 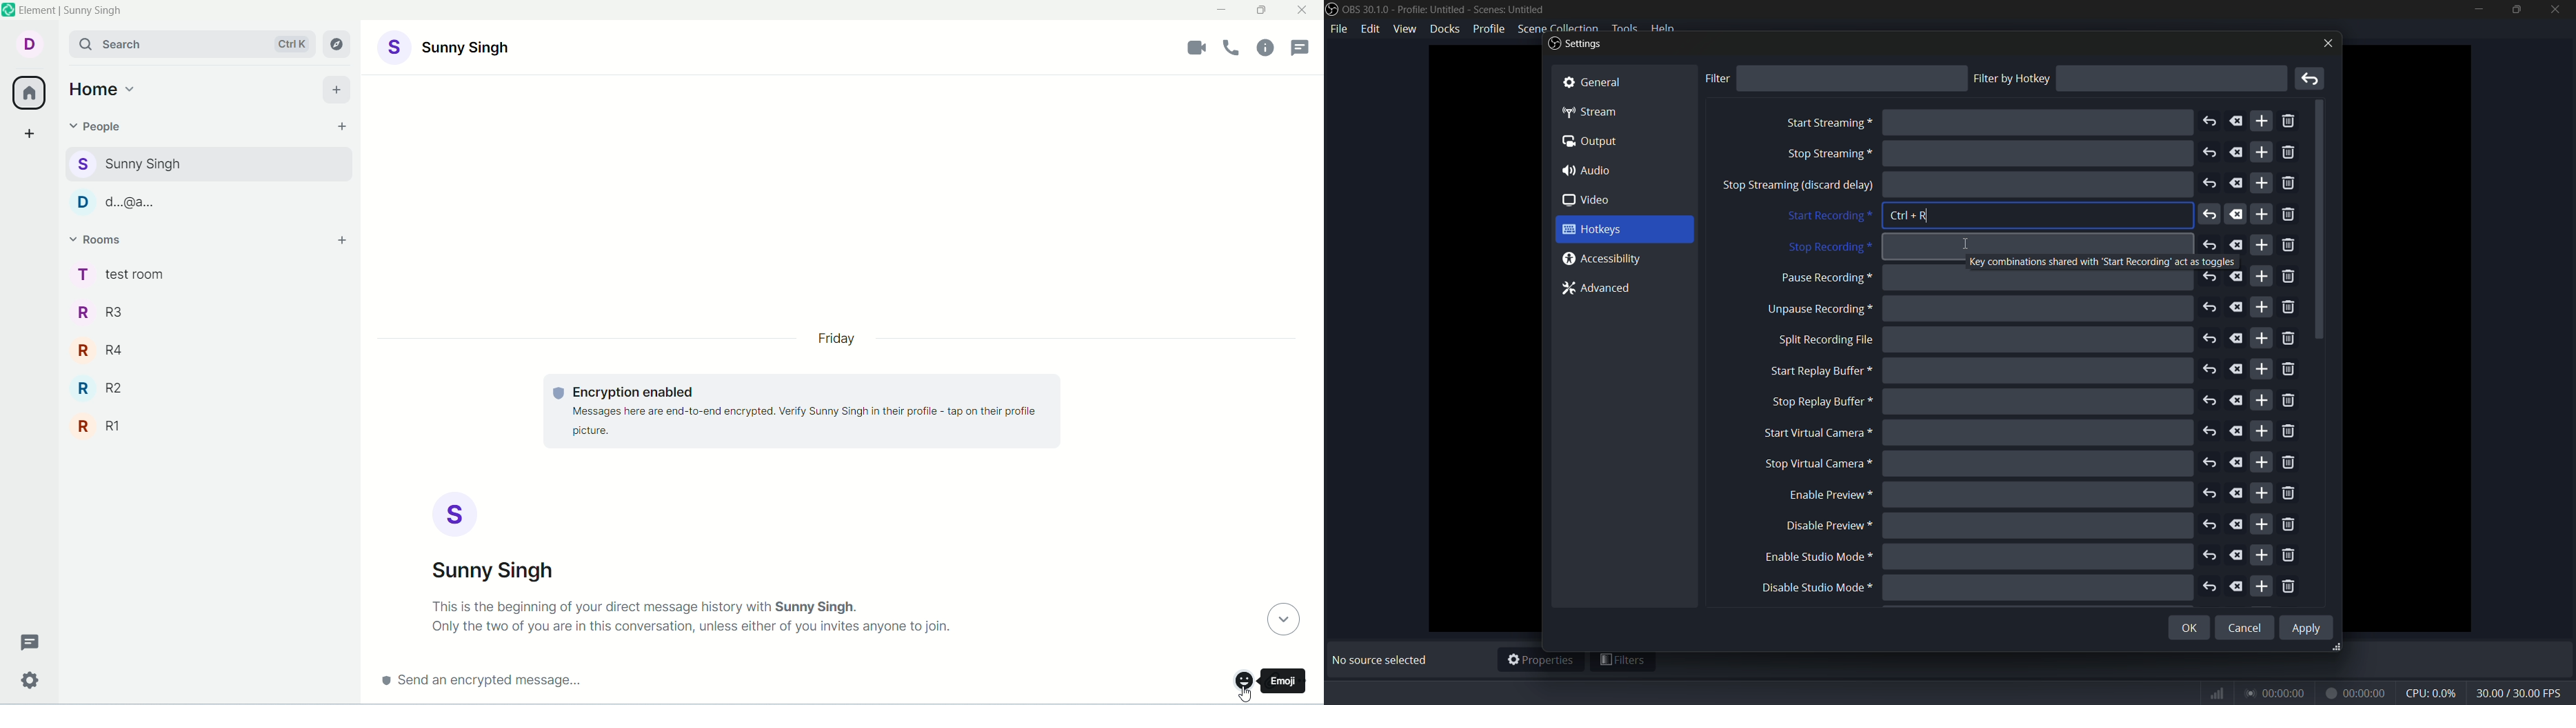 What do you see at coordinates (27, 682) in the screenshot?
I see `settings` at bounding box center [27, 682].